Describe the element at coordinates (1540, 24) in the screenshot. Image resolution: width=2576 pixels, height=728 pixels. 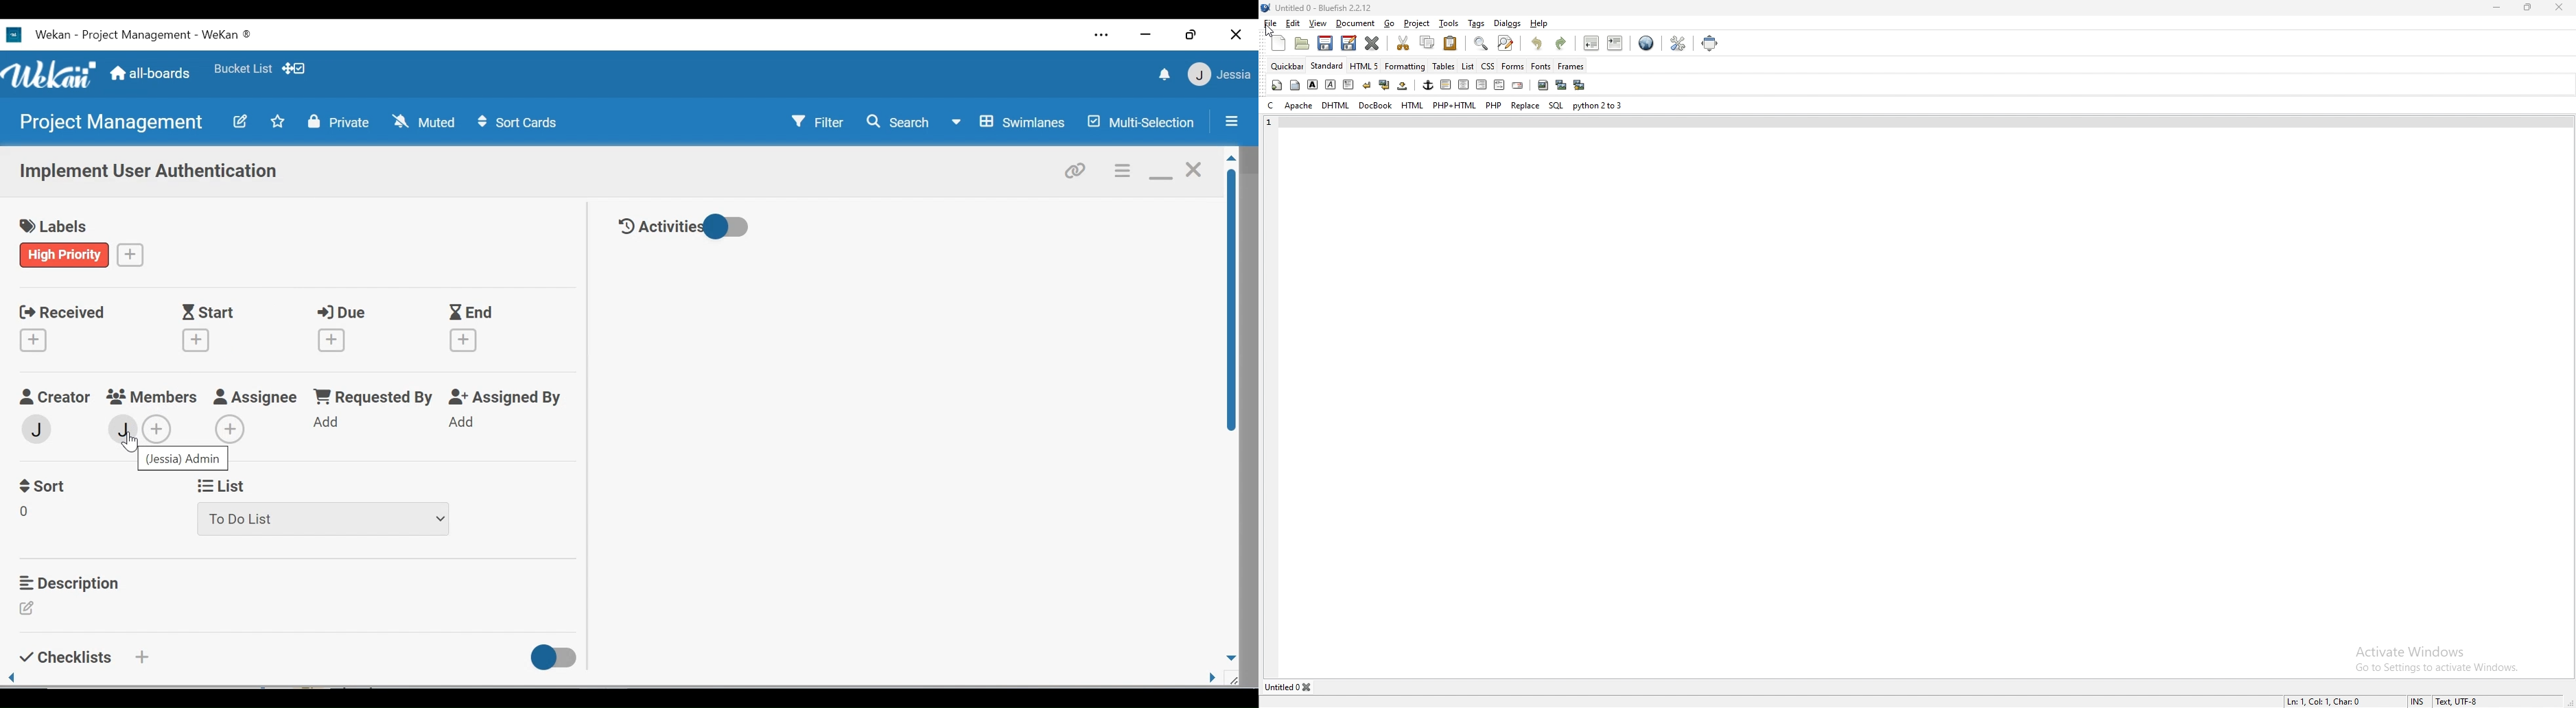
I see `help` at that location.